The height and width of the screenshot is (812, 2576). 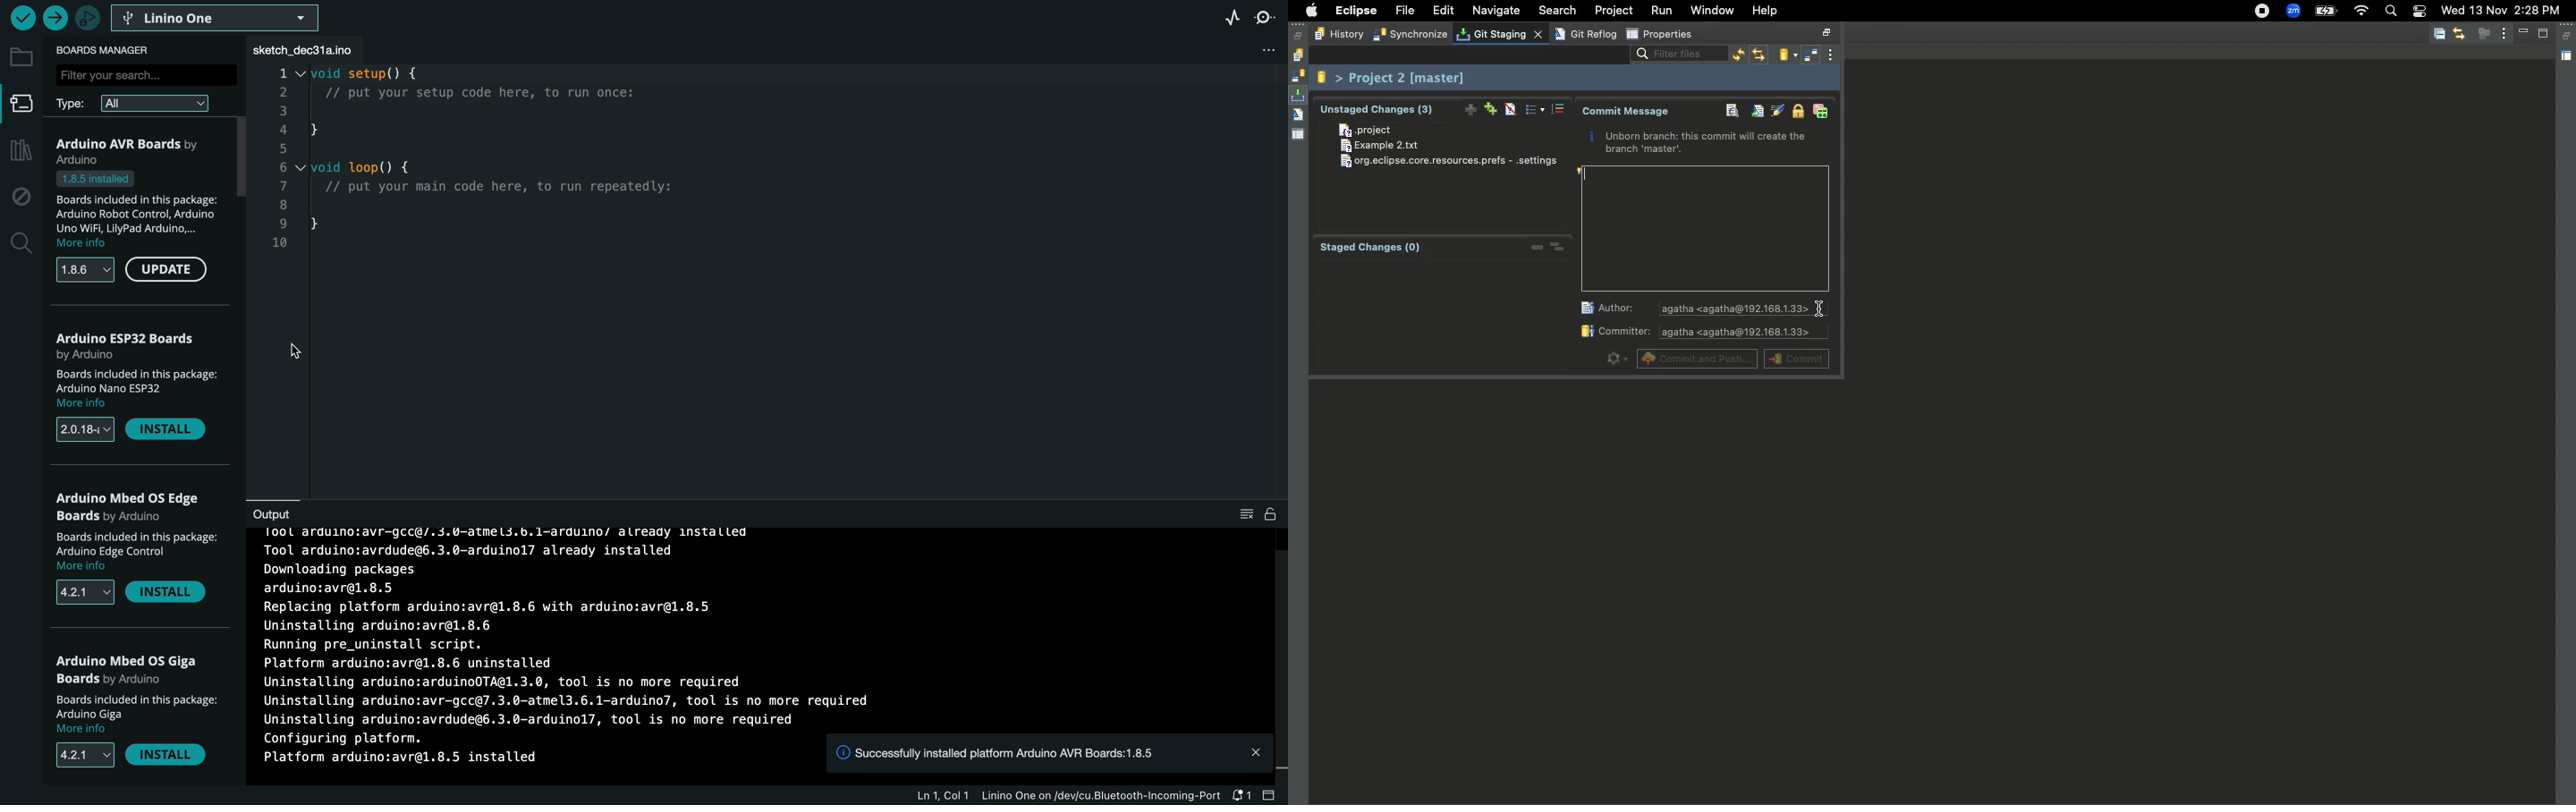 What do you see at coordinates (1735, 55) in the screenshot?
I see `Refresh` at bounding box center [1735, 55].